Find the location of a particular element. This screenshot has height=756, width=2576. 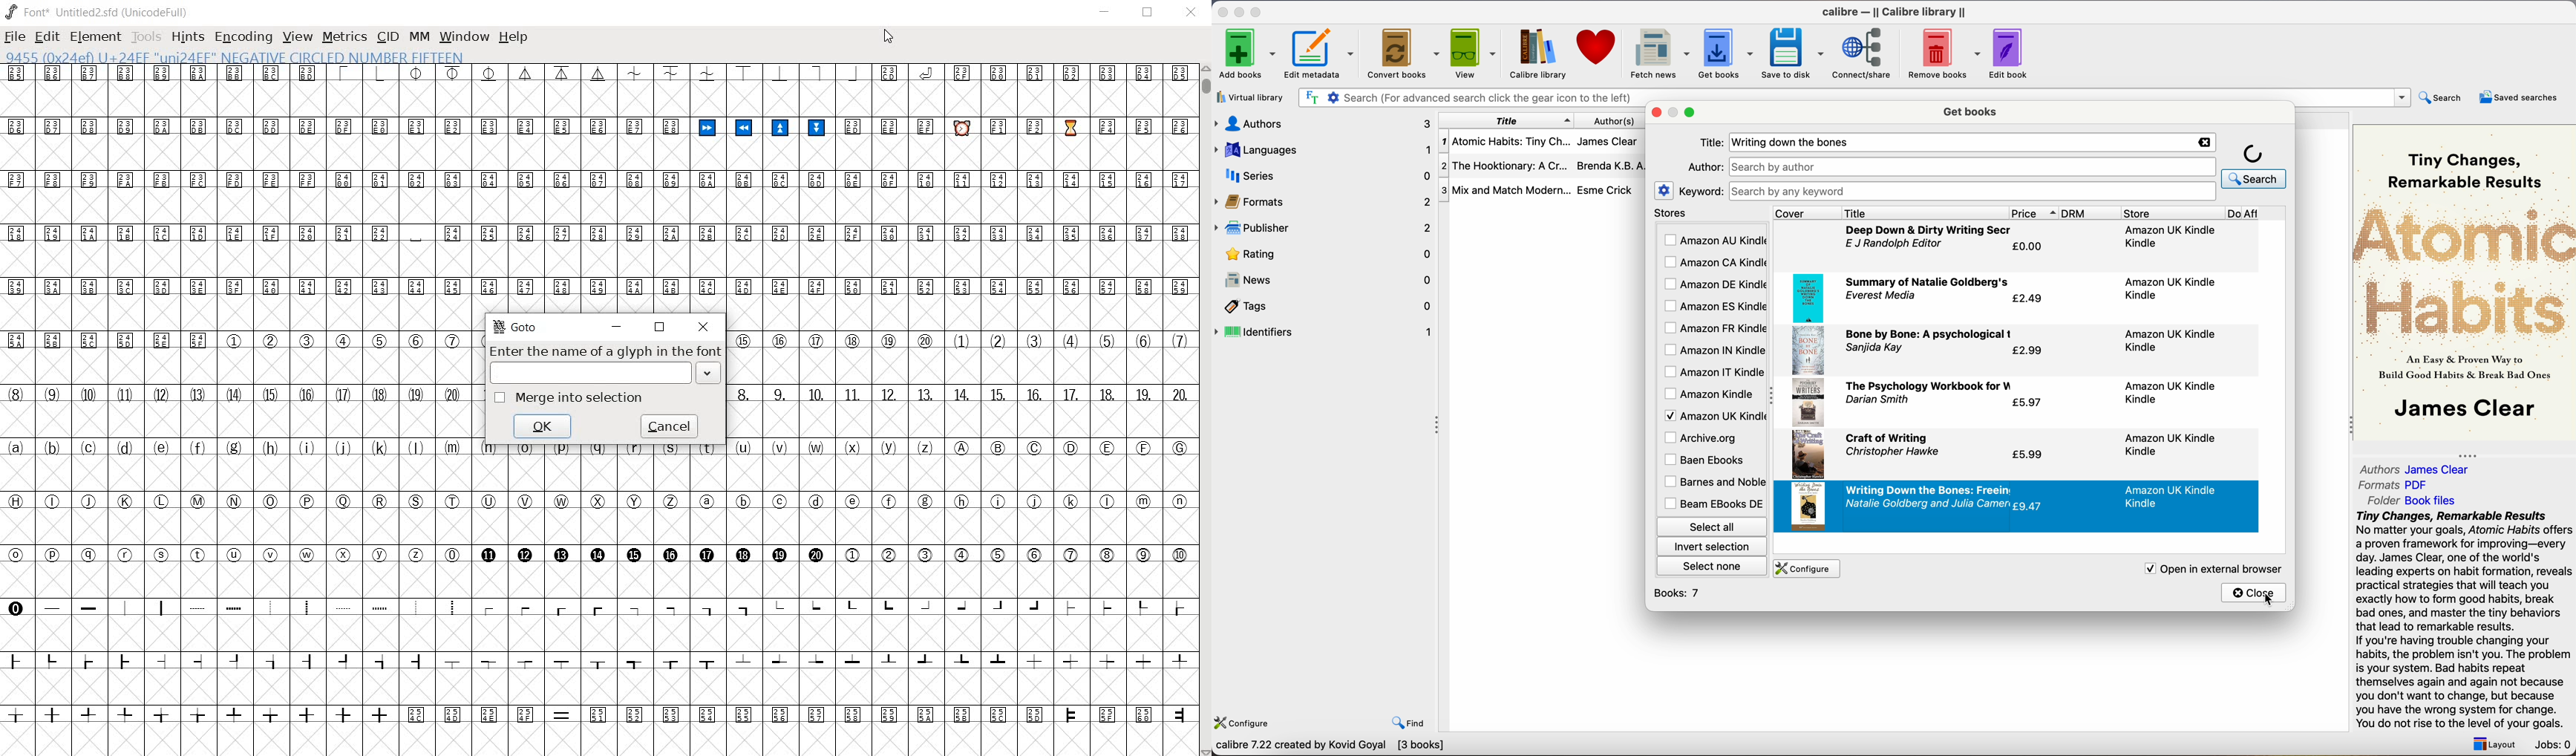

Amazon UK Kindle is located at coordinates (1713, 415).